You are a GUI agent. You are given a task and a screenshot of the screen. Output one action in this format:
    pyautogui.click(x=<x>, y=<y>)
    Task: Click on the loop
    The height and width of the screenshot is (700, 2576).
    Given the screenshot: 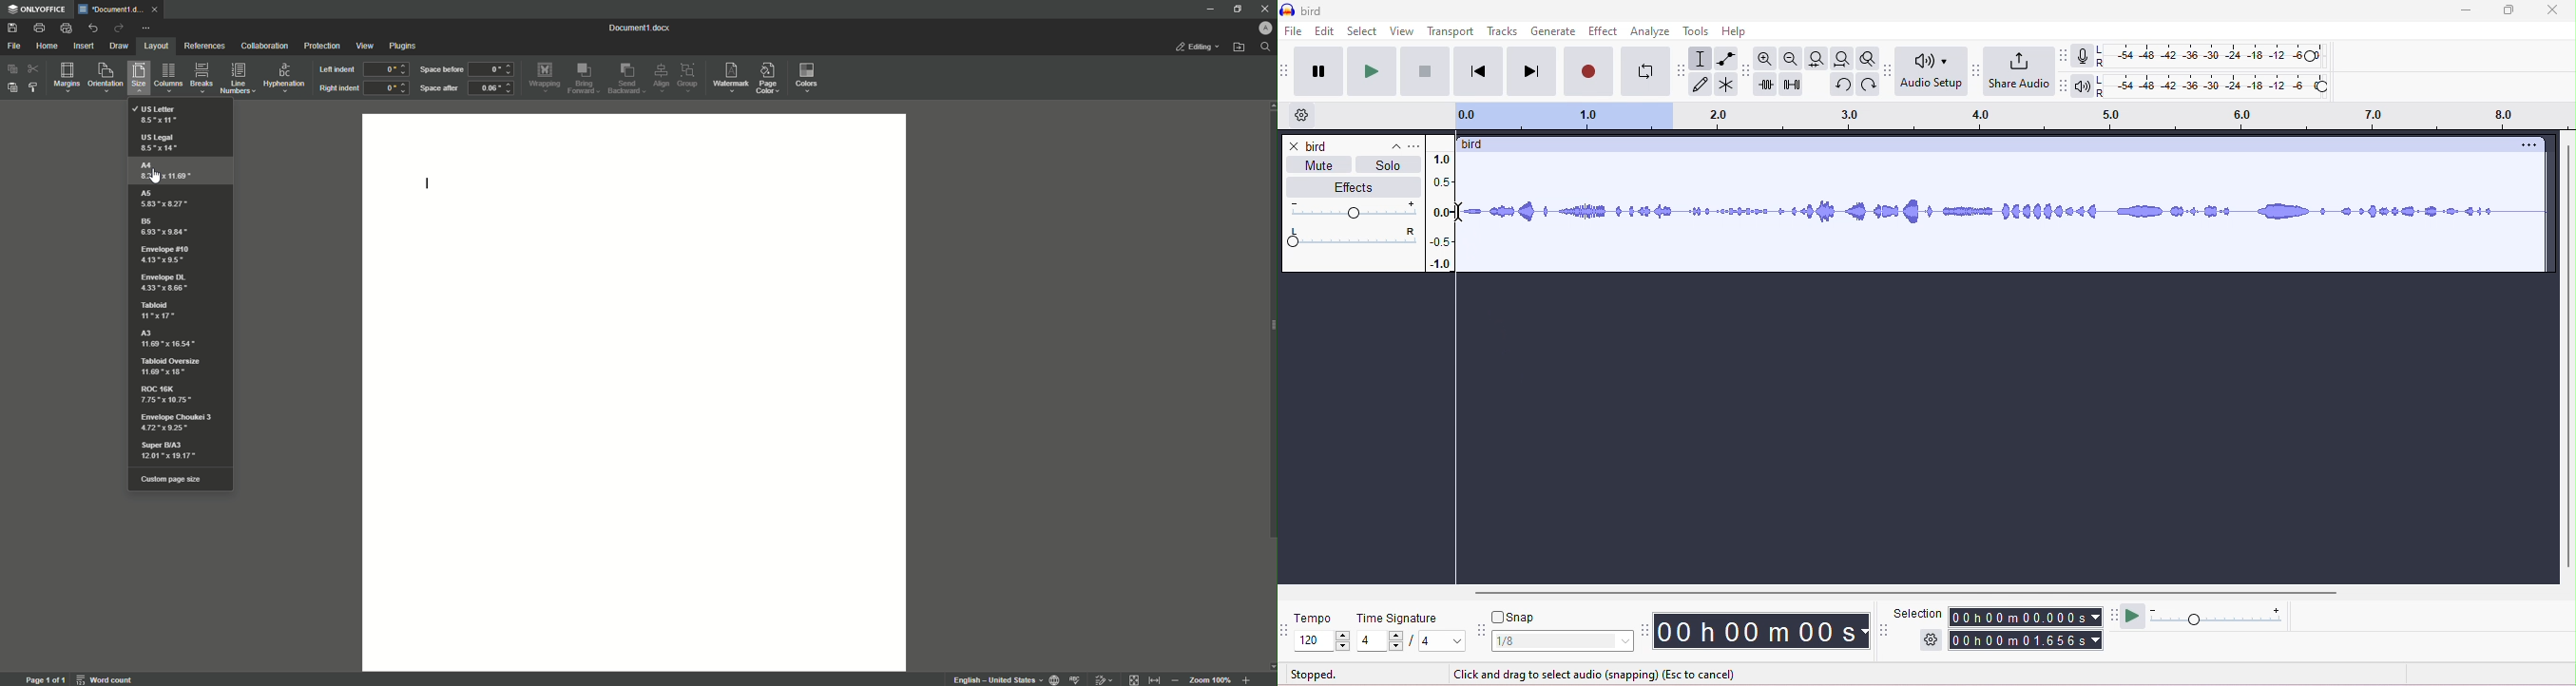 What is the action you would take?
    pyautogui.click(x=1645, y=71)
    